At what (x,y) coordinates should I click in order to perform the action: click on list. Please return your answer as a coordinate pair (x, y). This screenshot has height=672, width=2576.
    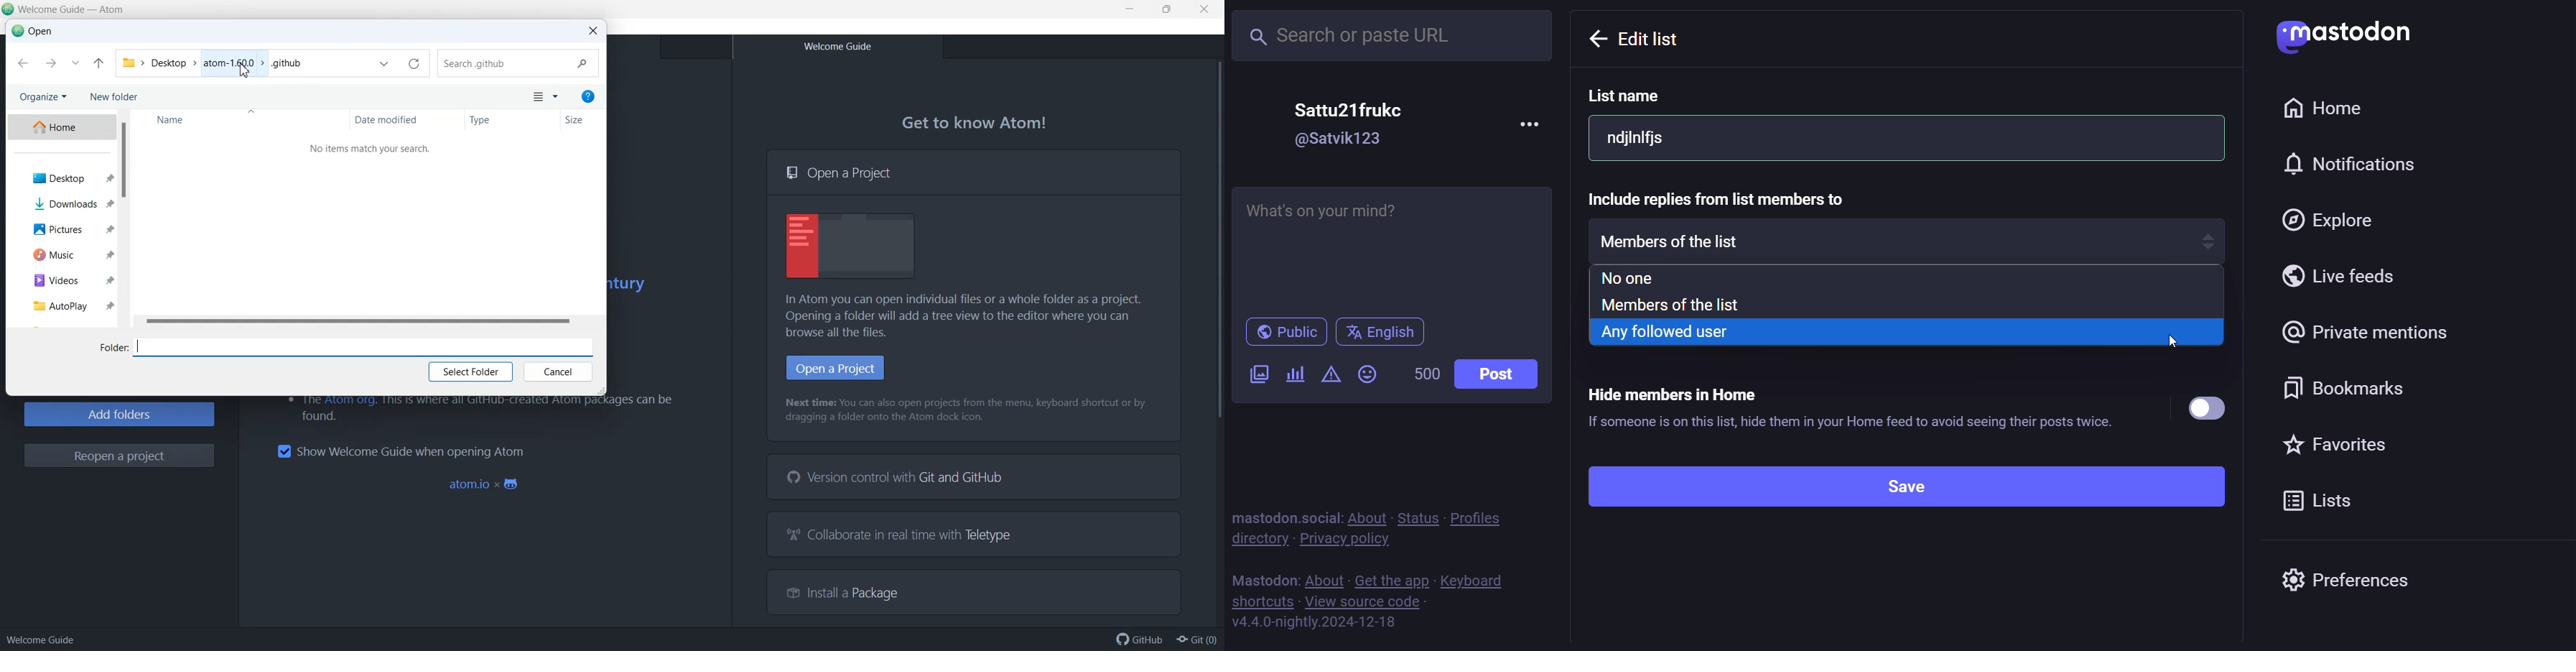
    Looking at the image, I should click on (2319, 499).